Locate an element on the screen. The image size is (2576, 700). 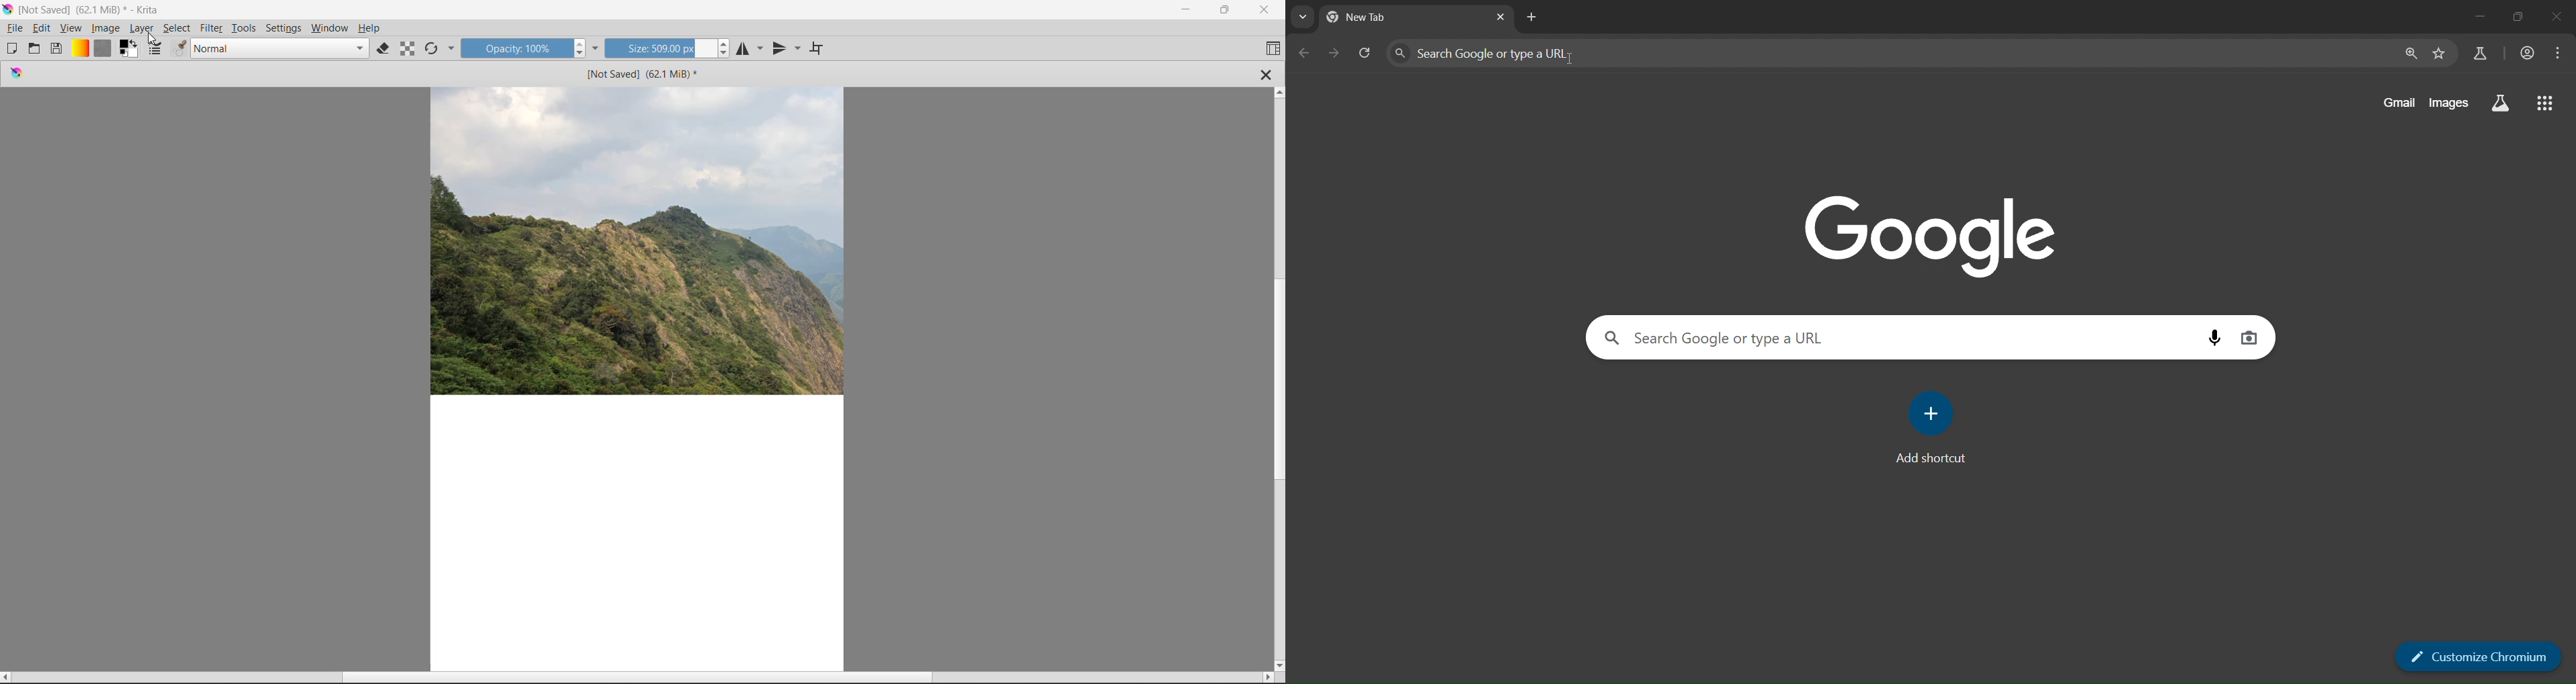
search tabs is located at coordinates (1301, 17).